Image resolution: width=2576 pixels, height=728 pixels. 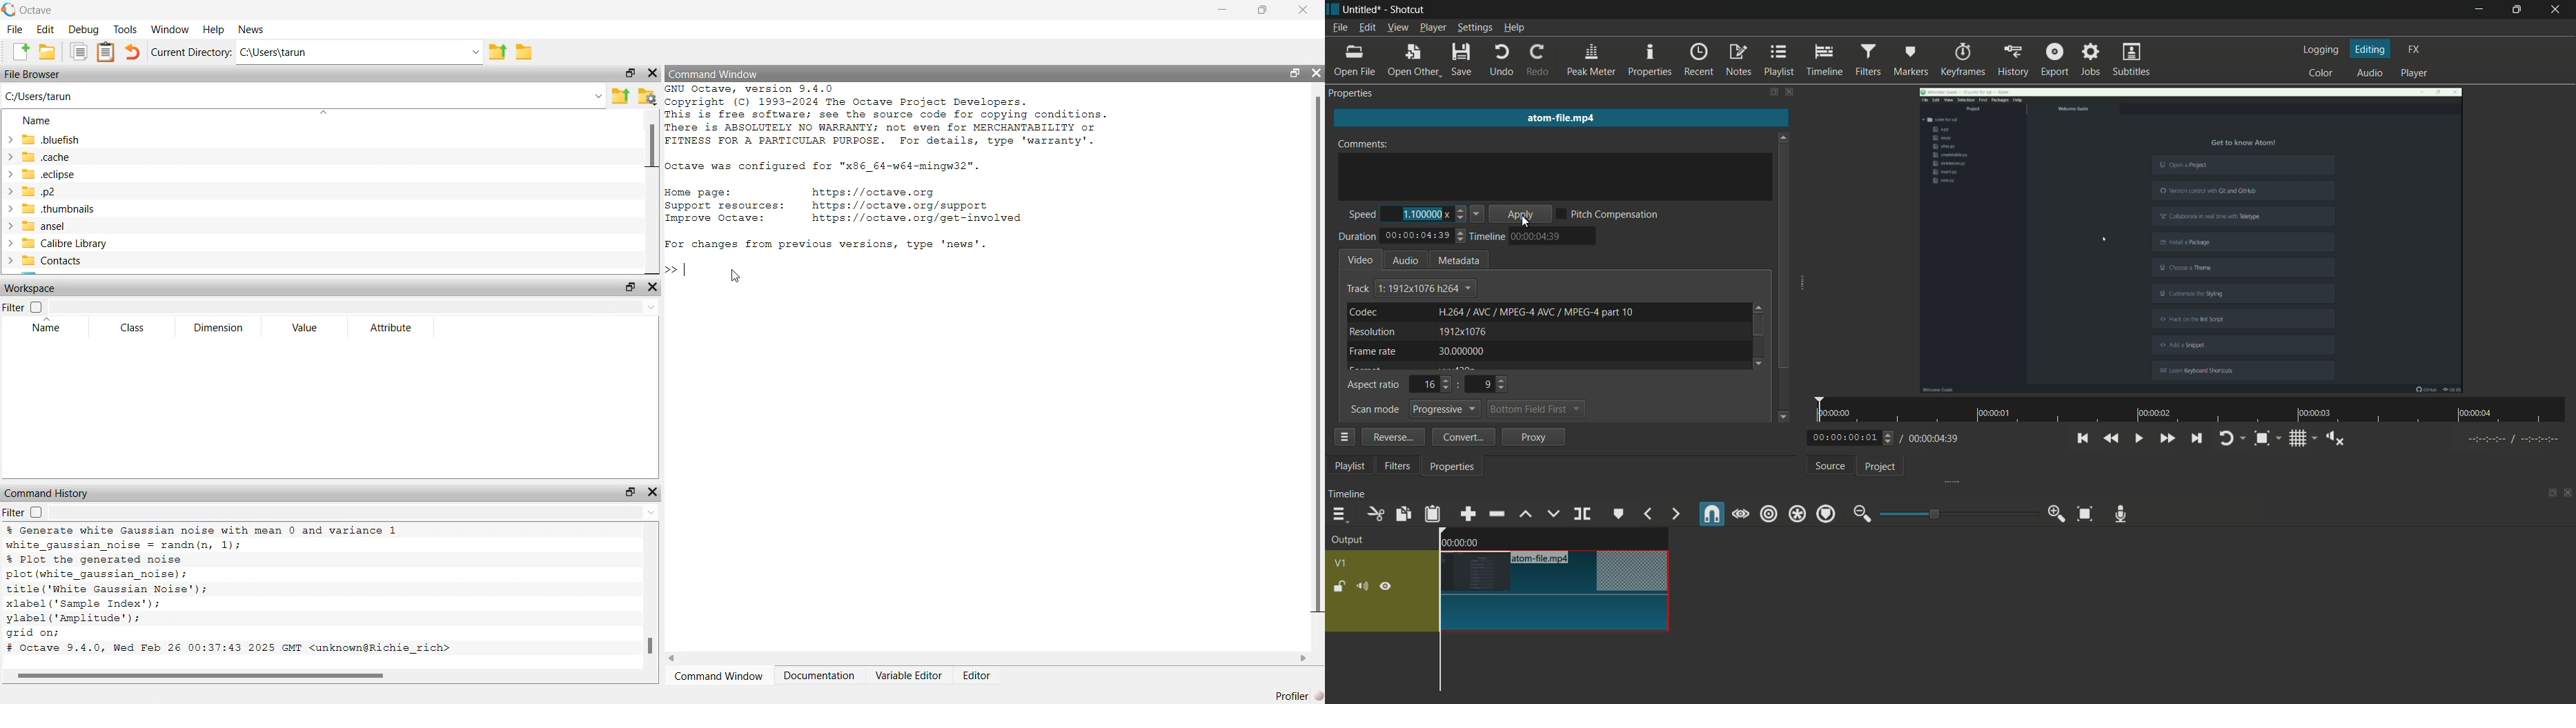 What do you see at coordinates (1648, 514) in the screenshot?
I see `previous marker` at bounding box center [1648, 514].